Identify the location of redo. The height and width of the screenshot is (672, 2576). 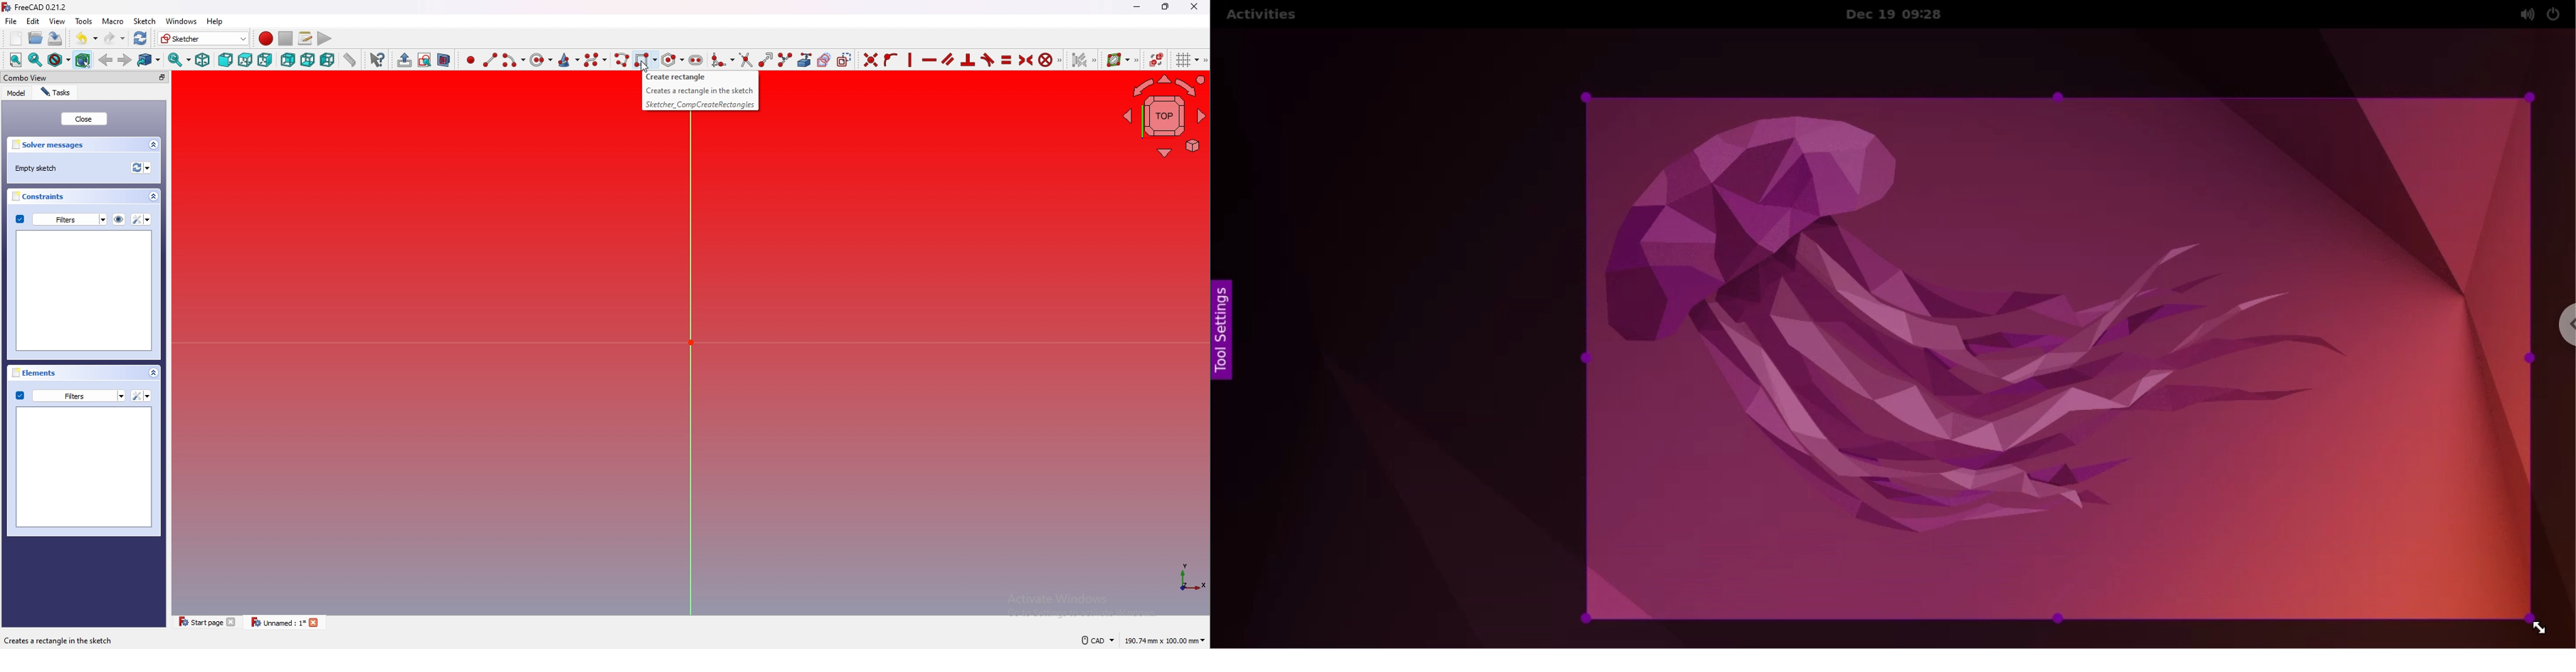
(115, 38).